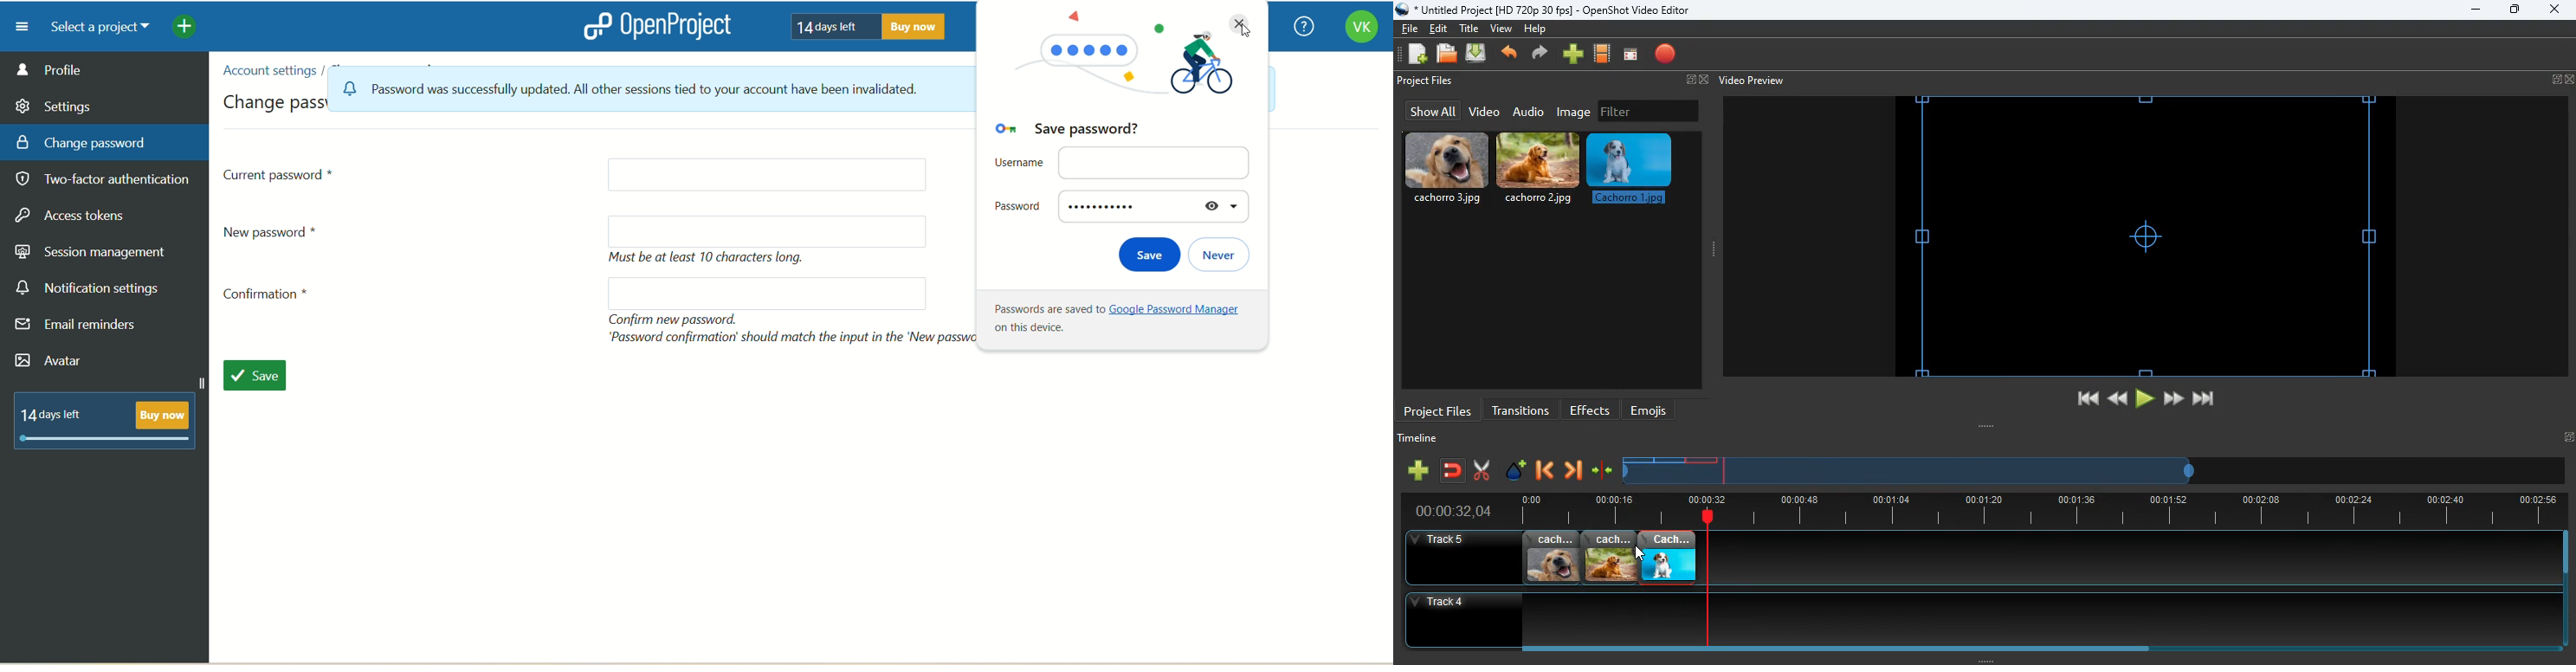  Describe the element at coordinates (1482, 470) in the screenshot. I see `cut` at that location.